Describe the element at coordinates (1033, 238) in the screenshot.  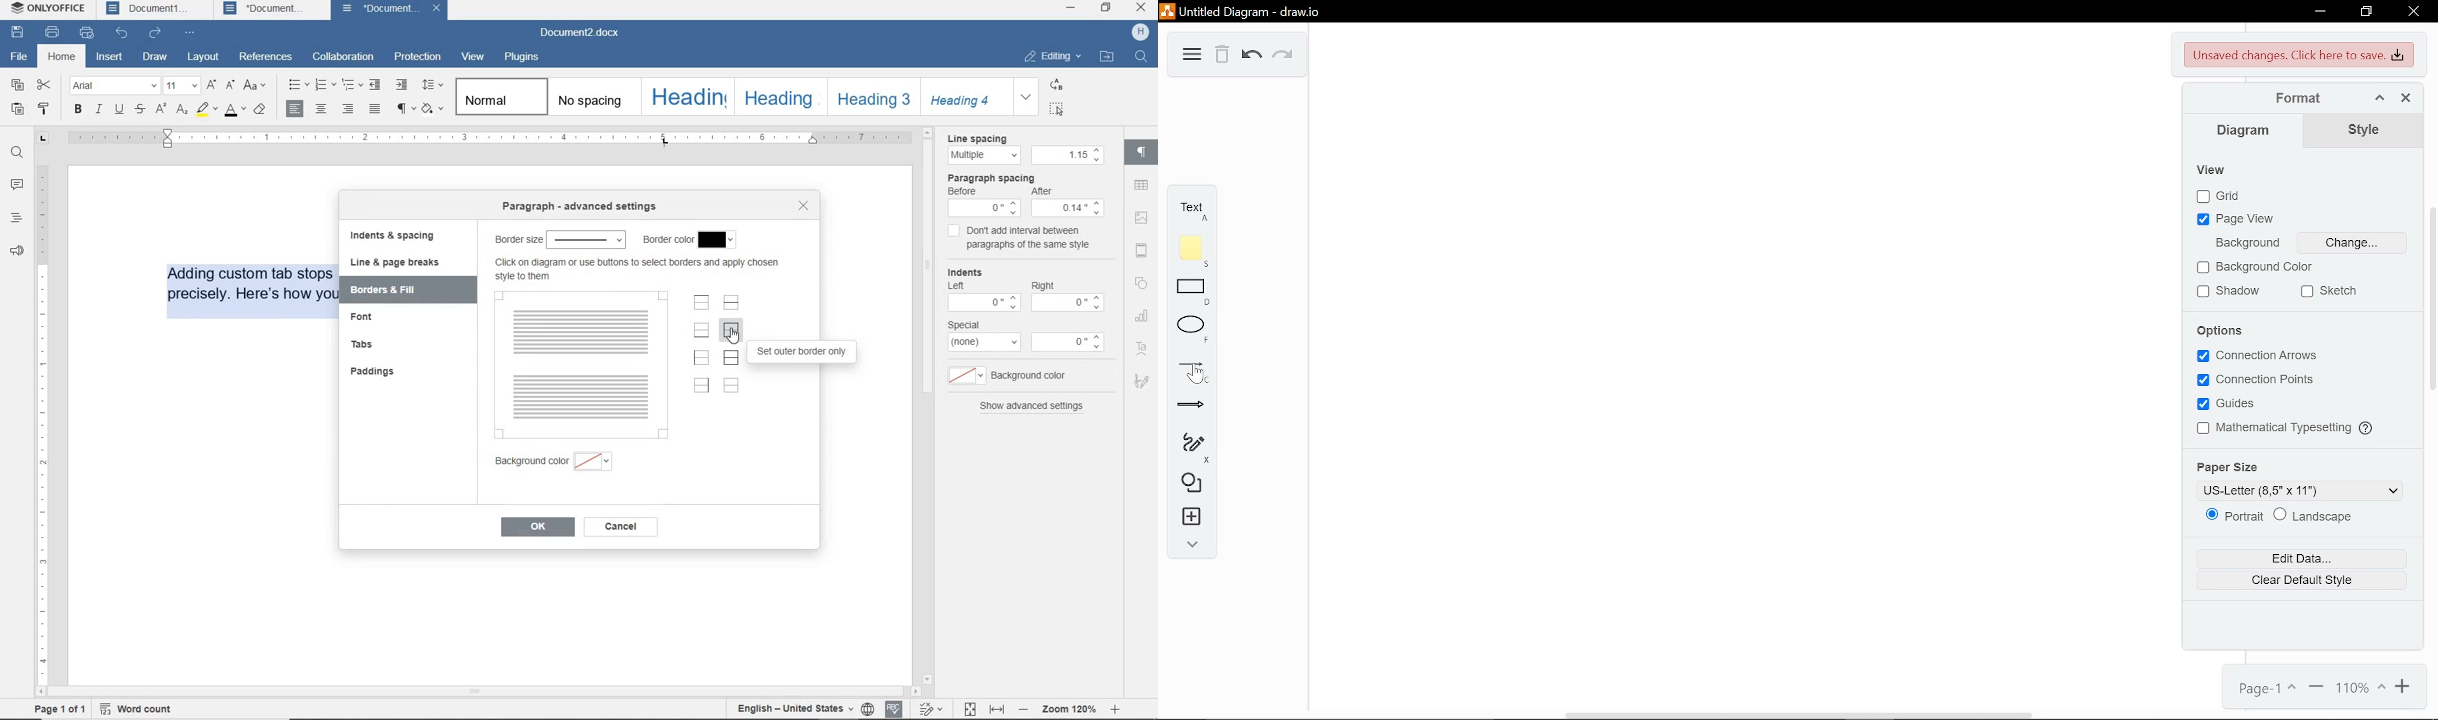
I see `don't add interval between paragraphs of the same style` at that location.